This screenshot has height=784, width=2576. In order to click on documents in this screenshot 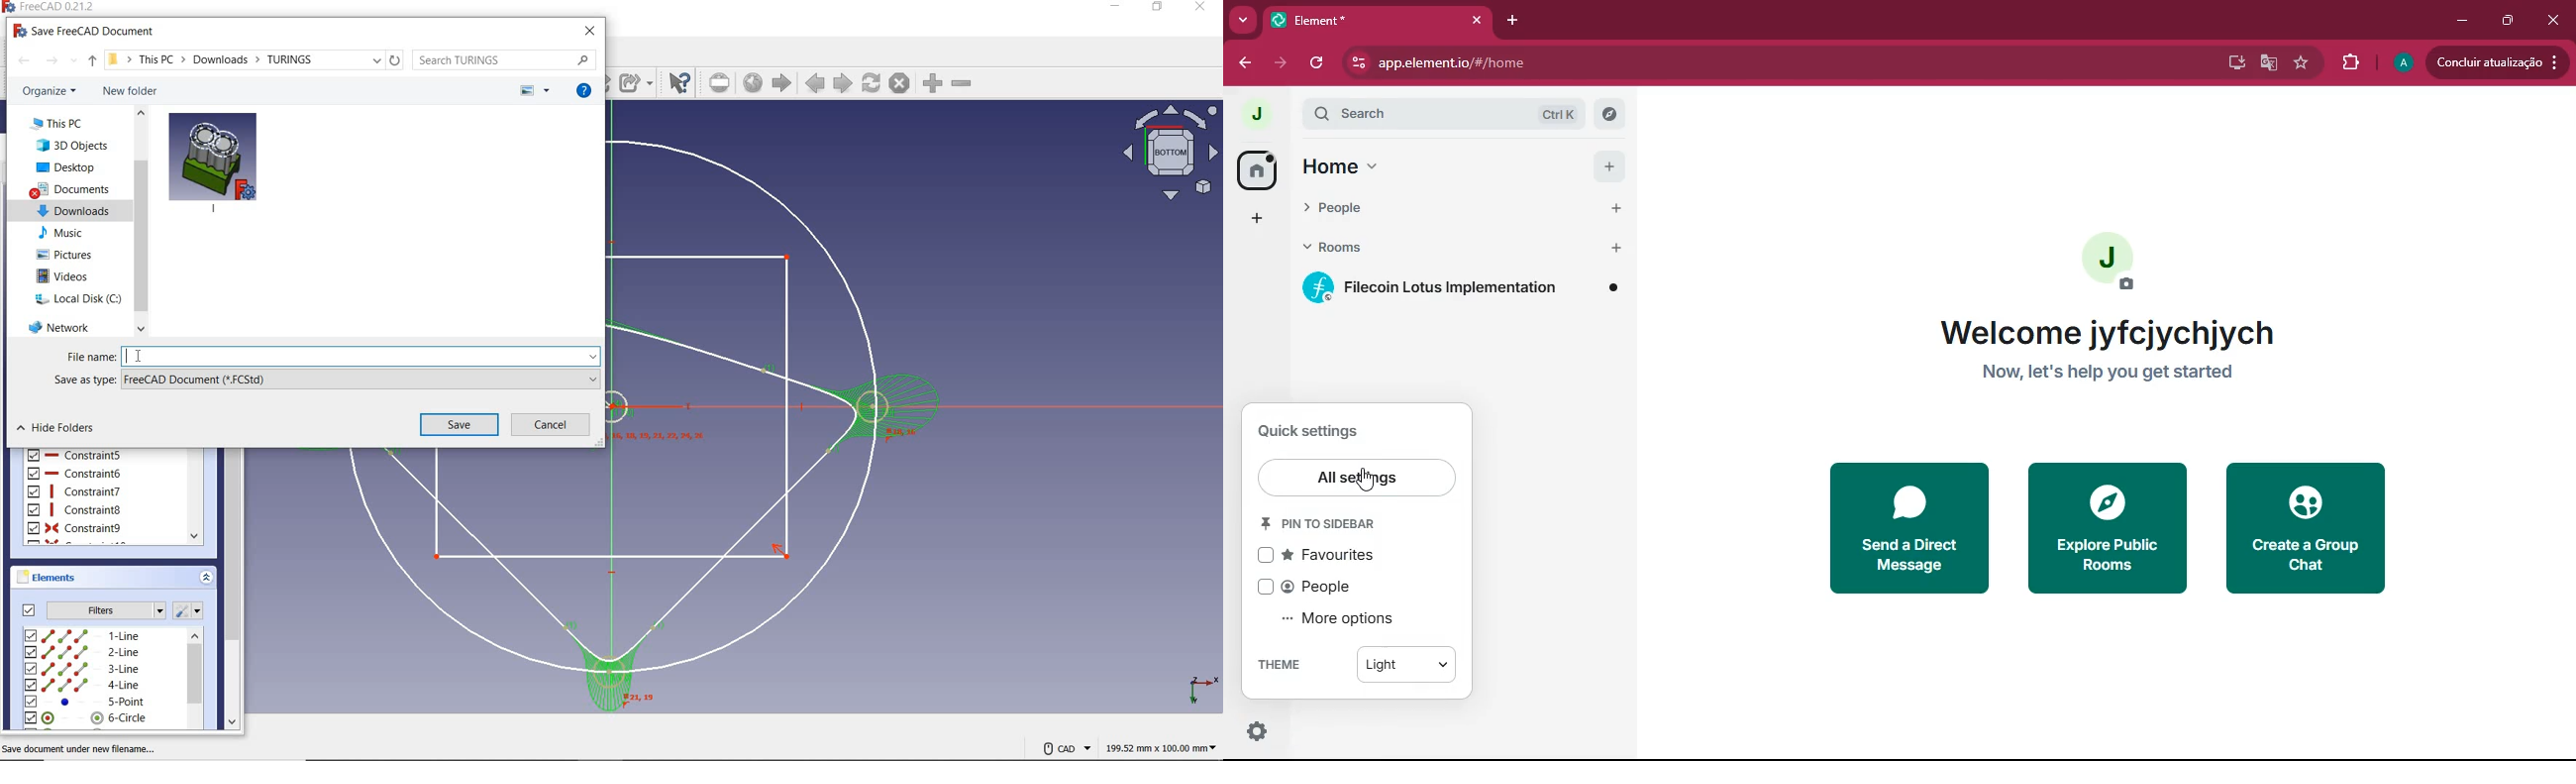, I will do `click(72, 190)`.